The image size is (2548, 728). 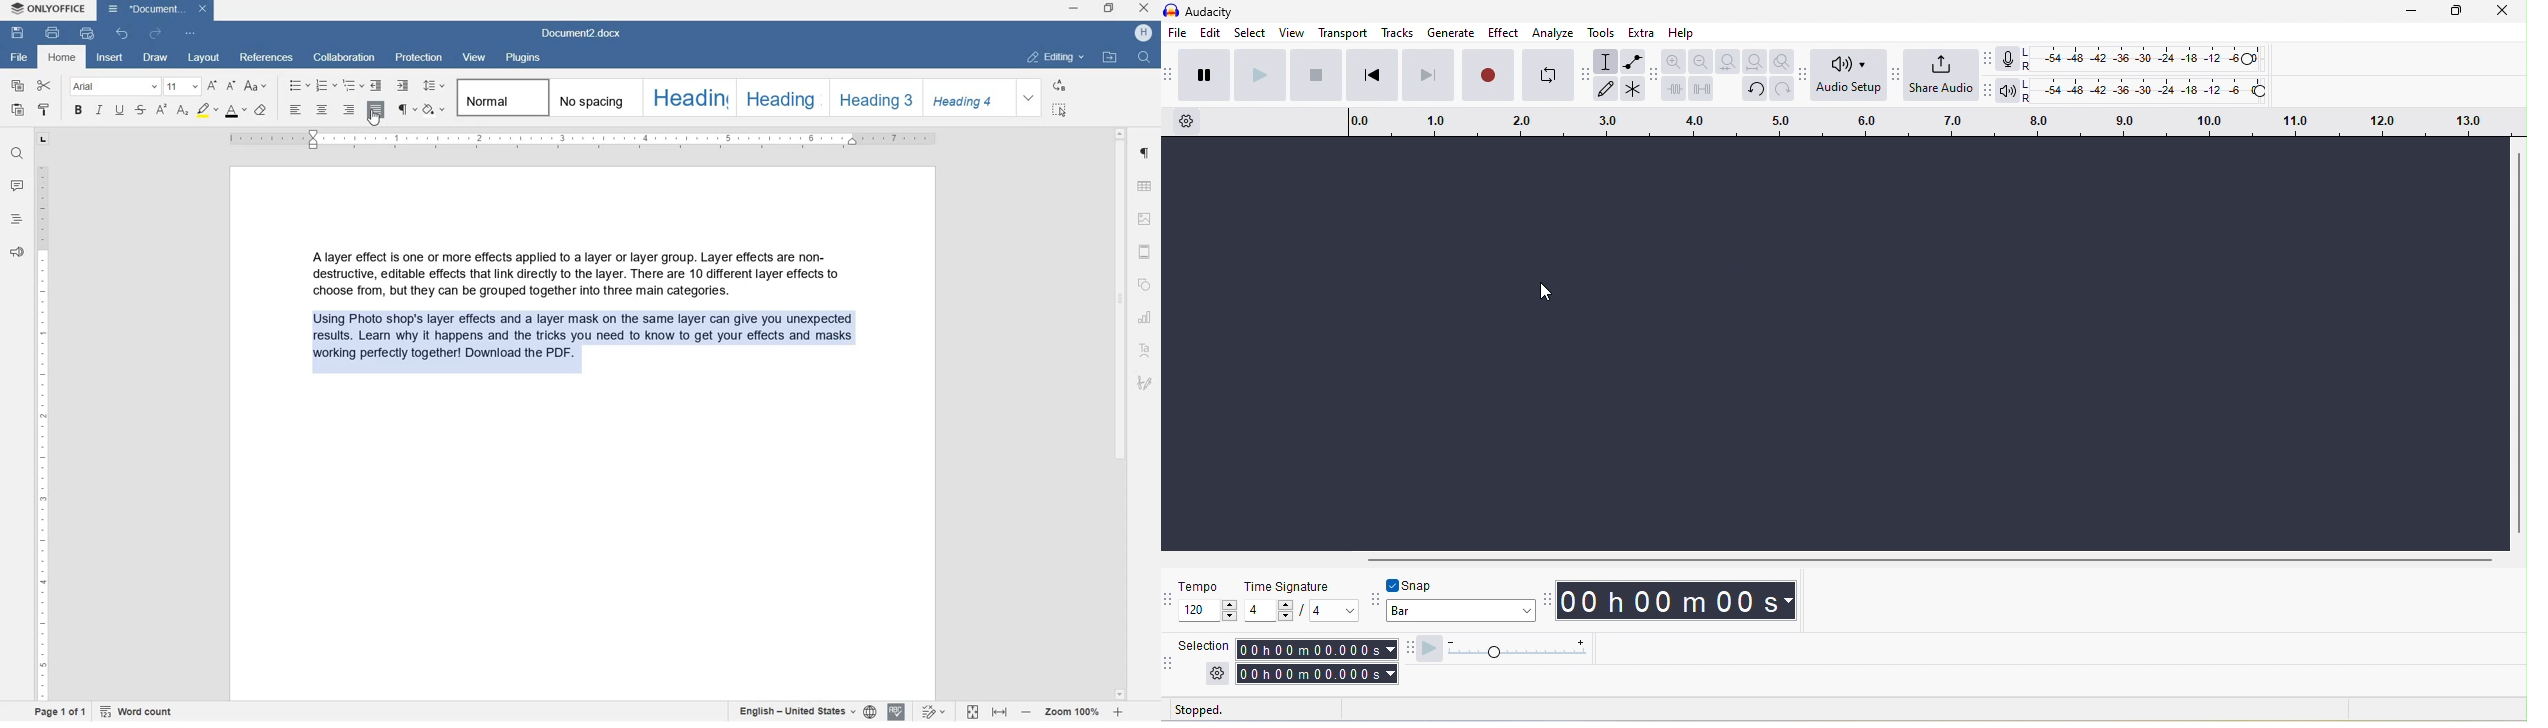 What do you see at coordinates (232, 85) in the screenshot?
I see `DECREMENT FONT SIZE` at bounding box center [232, 85].